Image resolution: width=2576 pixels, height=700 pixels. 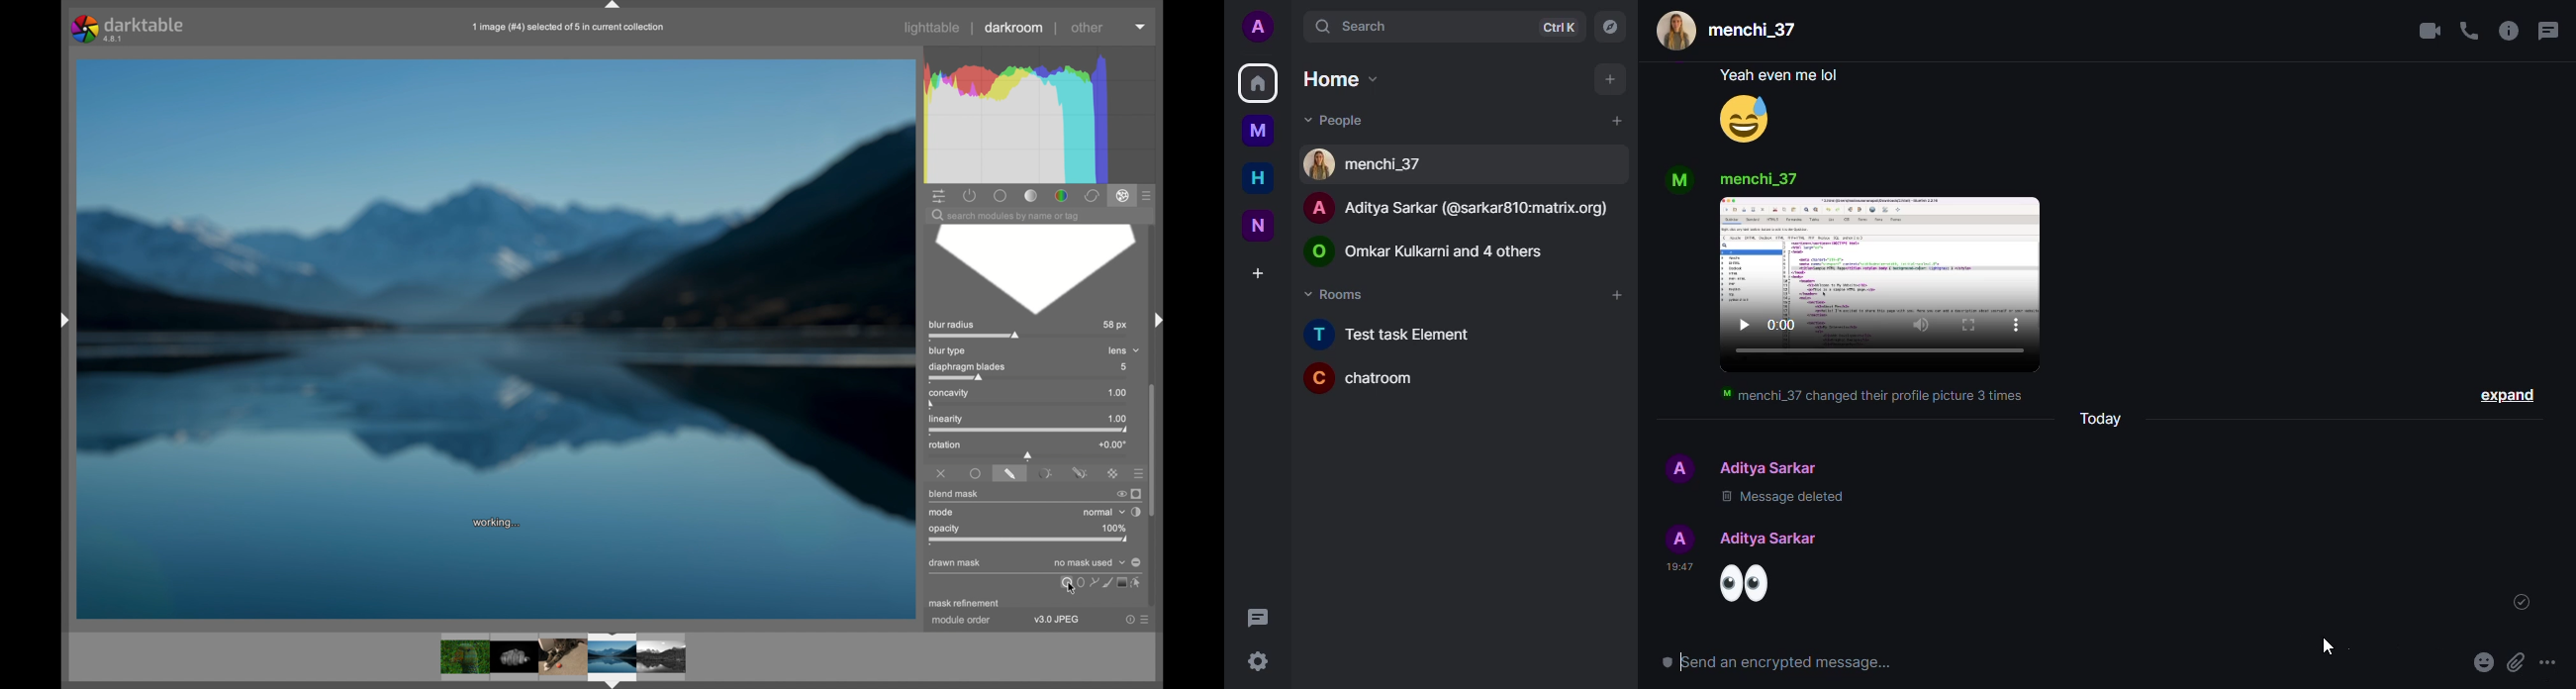 What do you see at coordinates (1793, 662) in the screenshot?
I see `send an encryption message...` at bounding box center [1793, 662].